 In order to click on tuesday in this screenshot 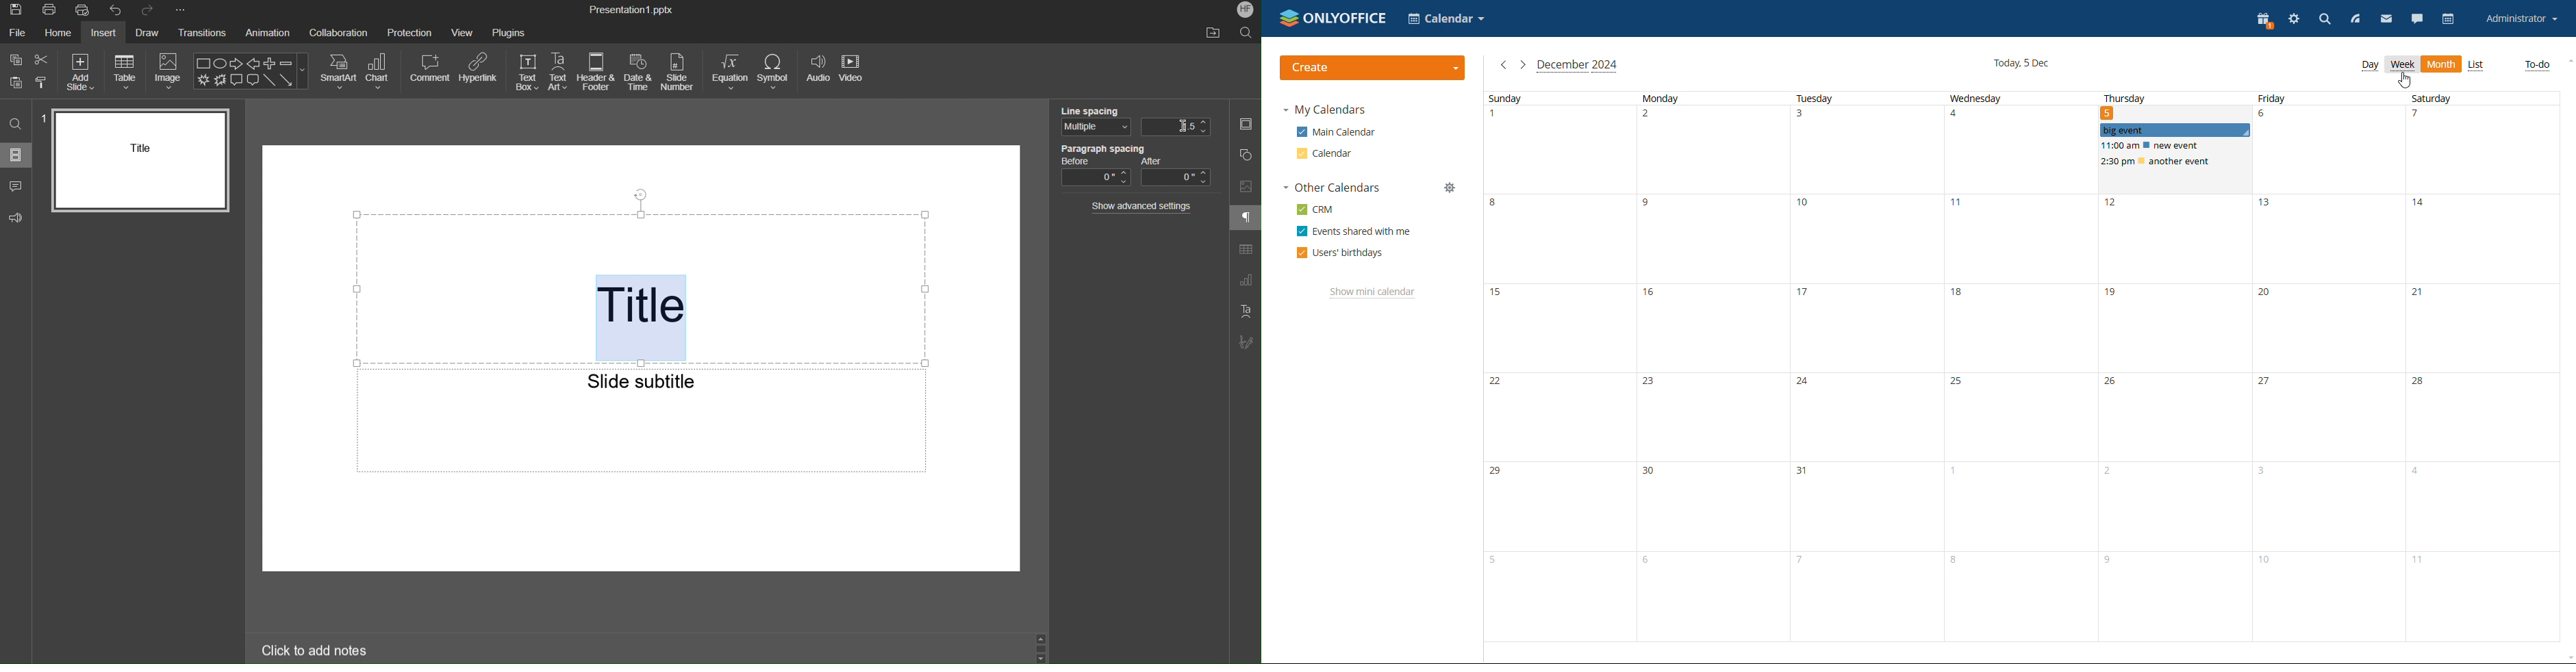, I will do `click(1863, 366)`.